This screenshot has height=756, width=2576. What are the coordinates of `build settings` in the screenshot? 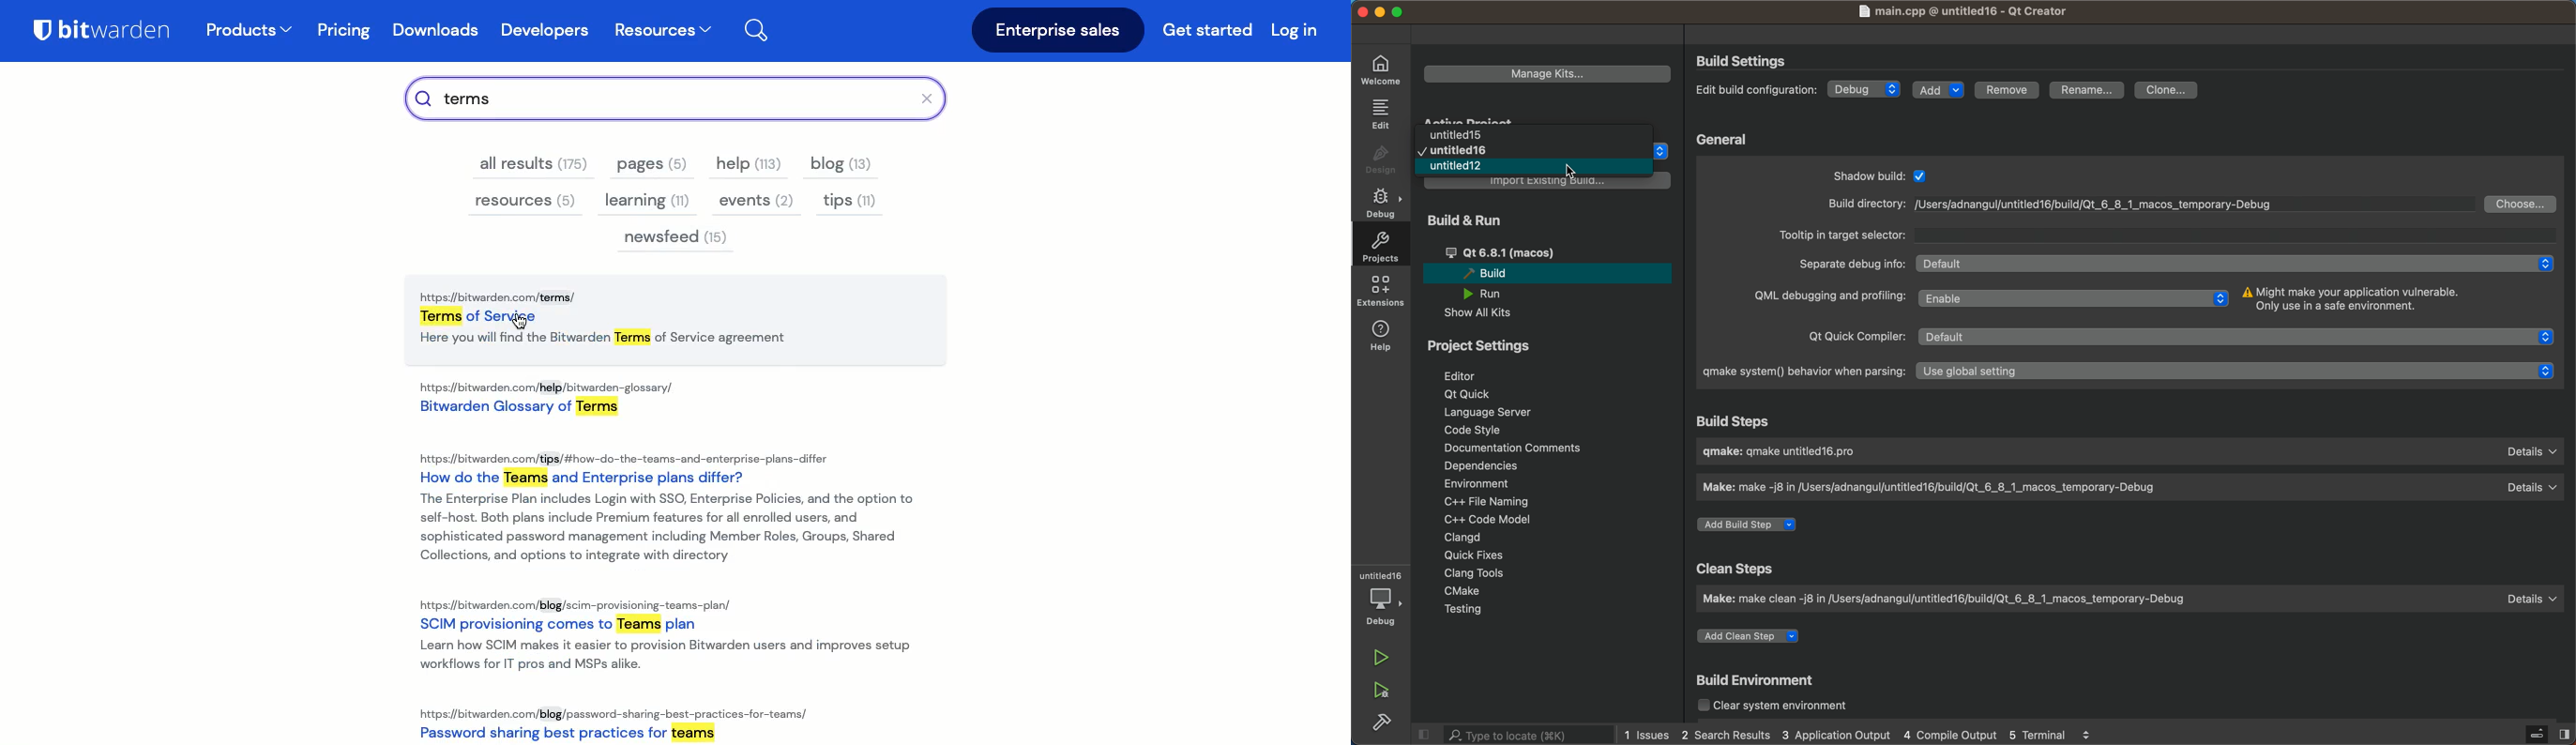 It's located at (1748, 59).